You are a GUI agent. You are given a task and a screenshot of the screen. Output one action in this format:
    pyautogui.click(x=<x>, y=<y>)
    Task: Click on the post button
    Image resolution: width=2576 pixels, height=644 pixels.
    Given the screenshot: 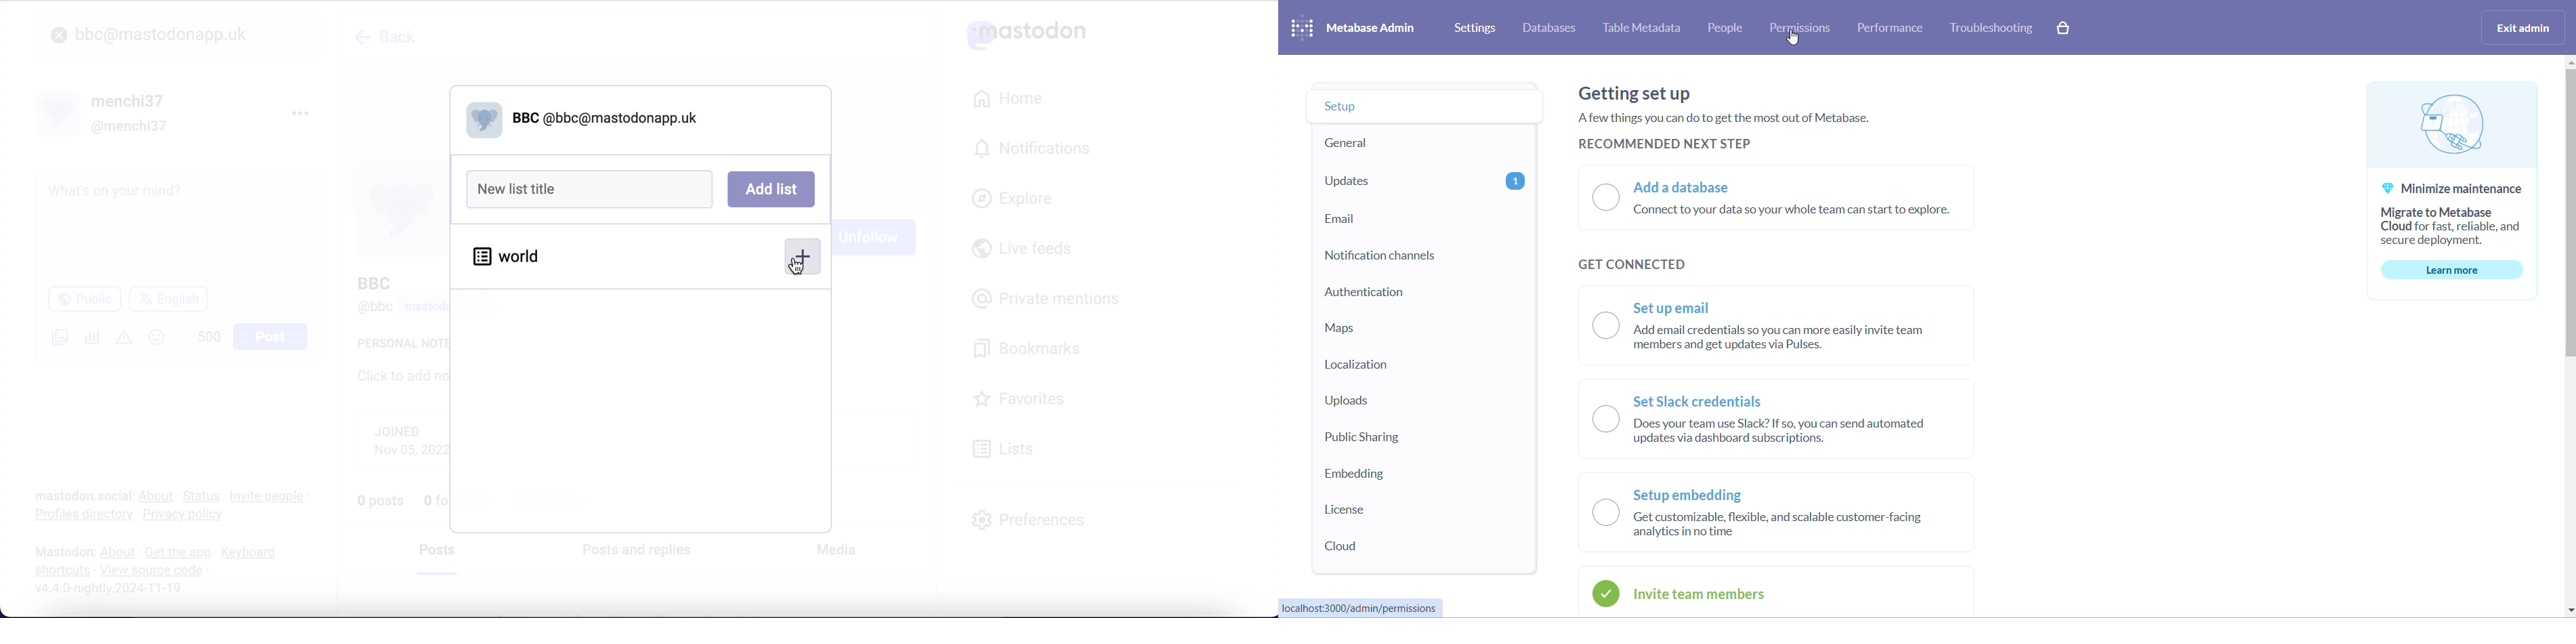 What is the action you would take?
    pyautogui.click(x=273, y=337)
    